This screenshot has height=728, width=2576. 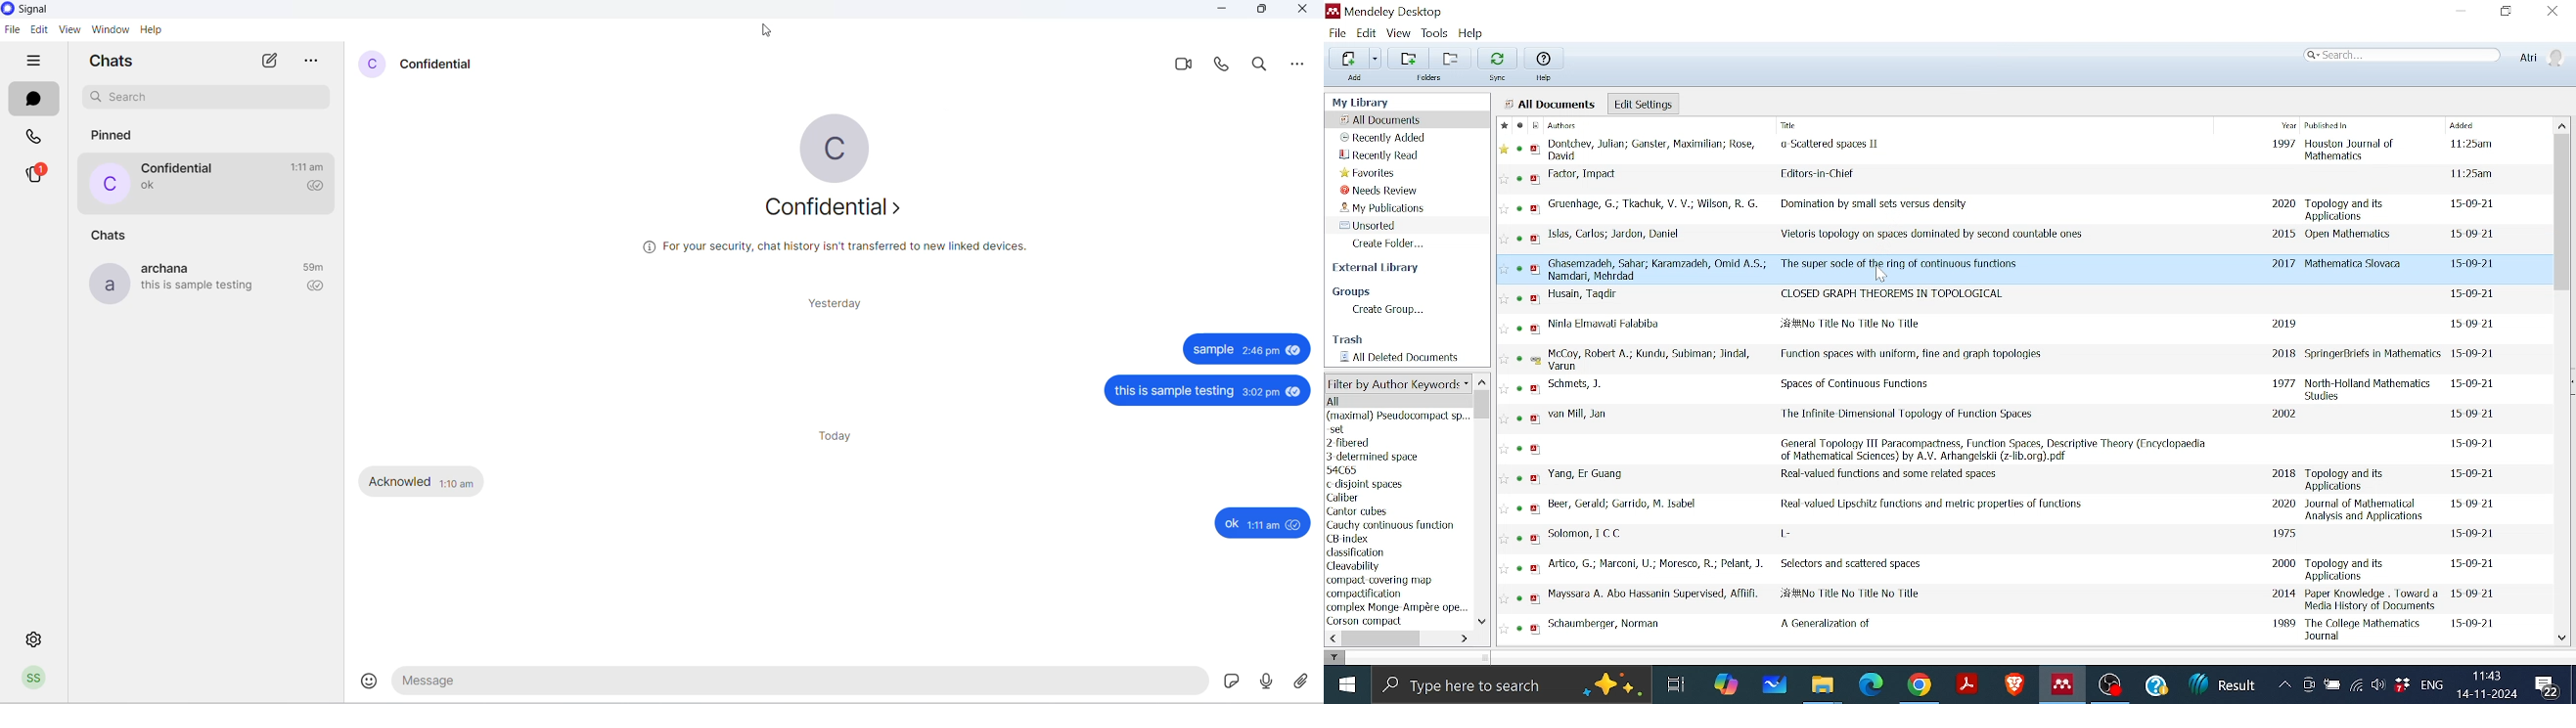 What do you see at coordinates (38, 173) in the screenshot?
I see `stories` at bounding box center [38, 173].